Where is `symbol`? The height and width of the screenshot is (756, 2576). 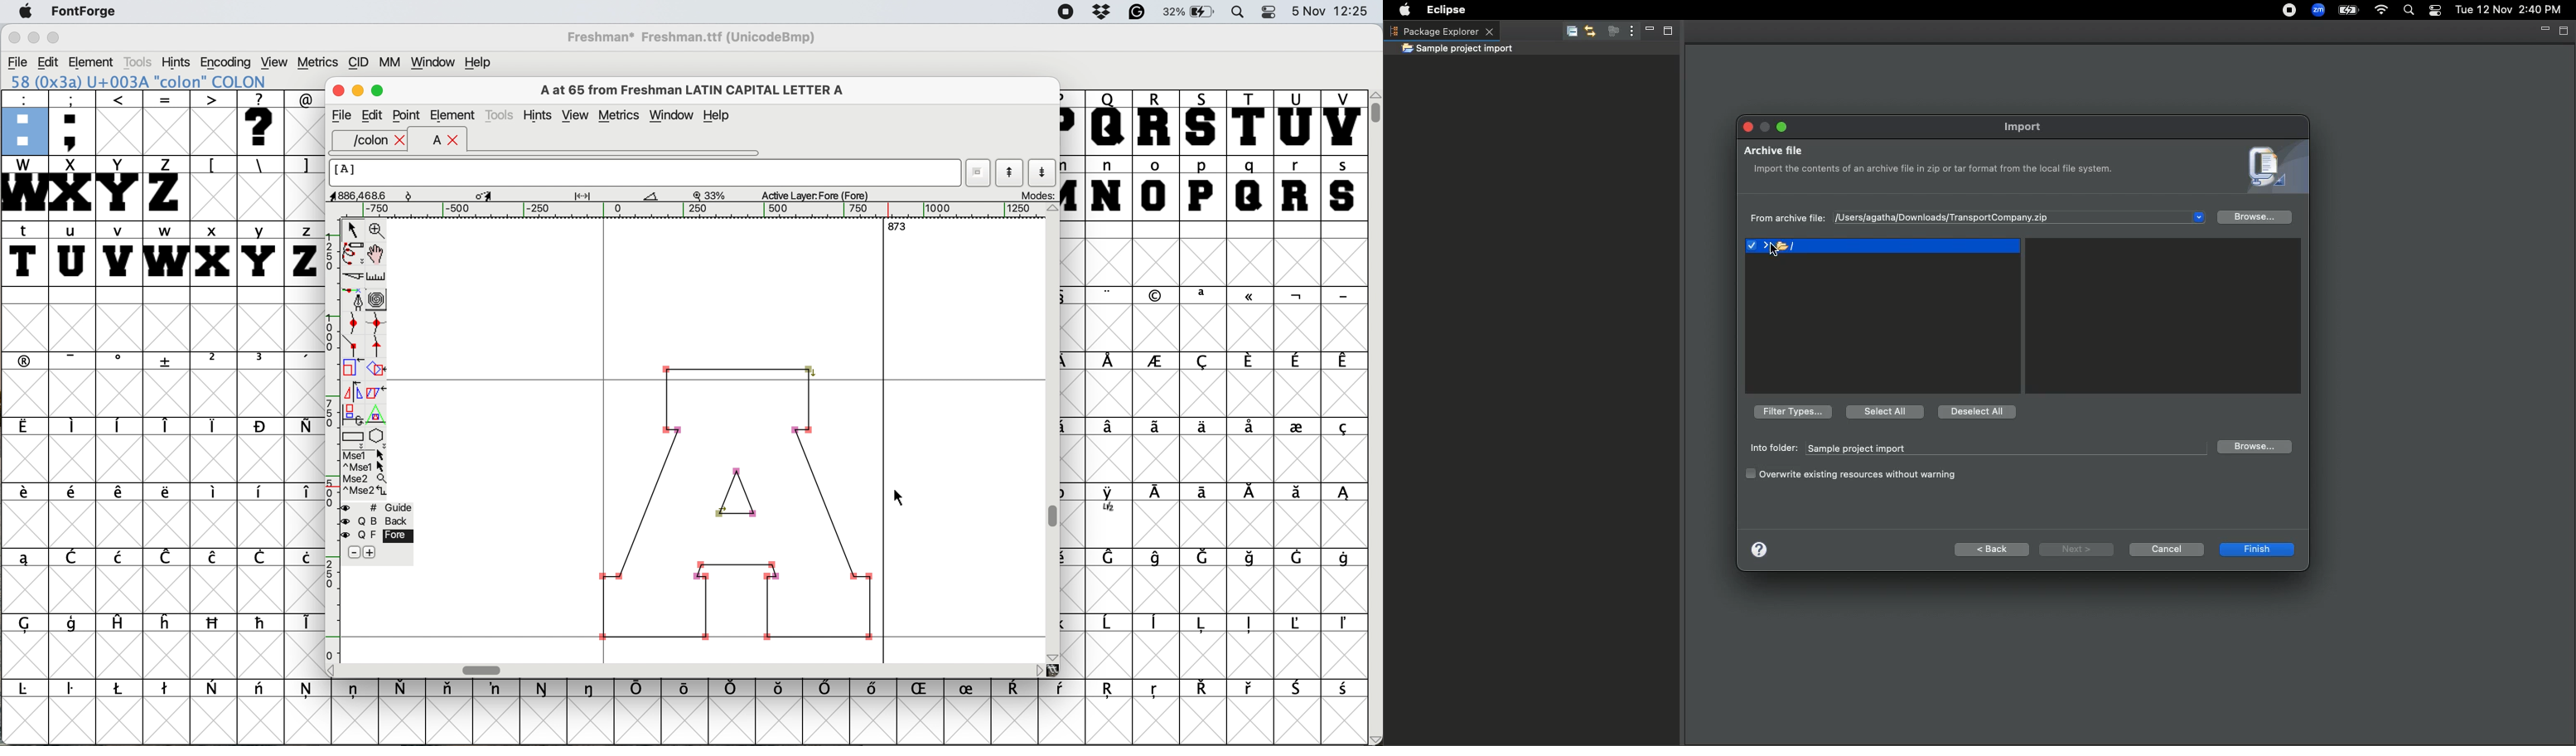 symbol is located at coordinates (302, 623).